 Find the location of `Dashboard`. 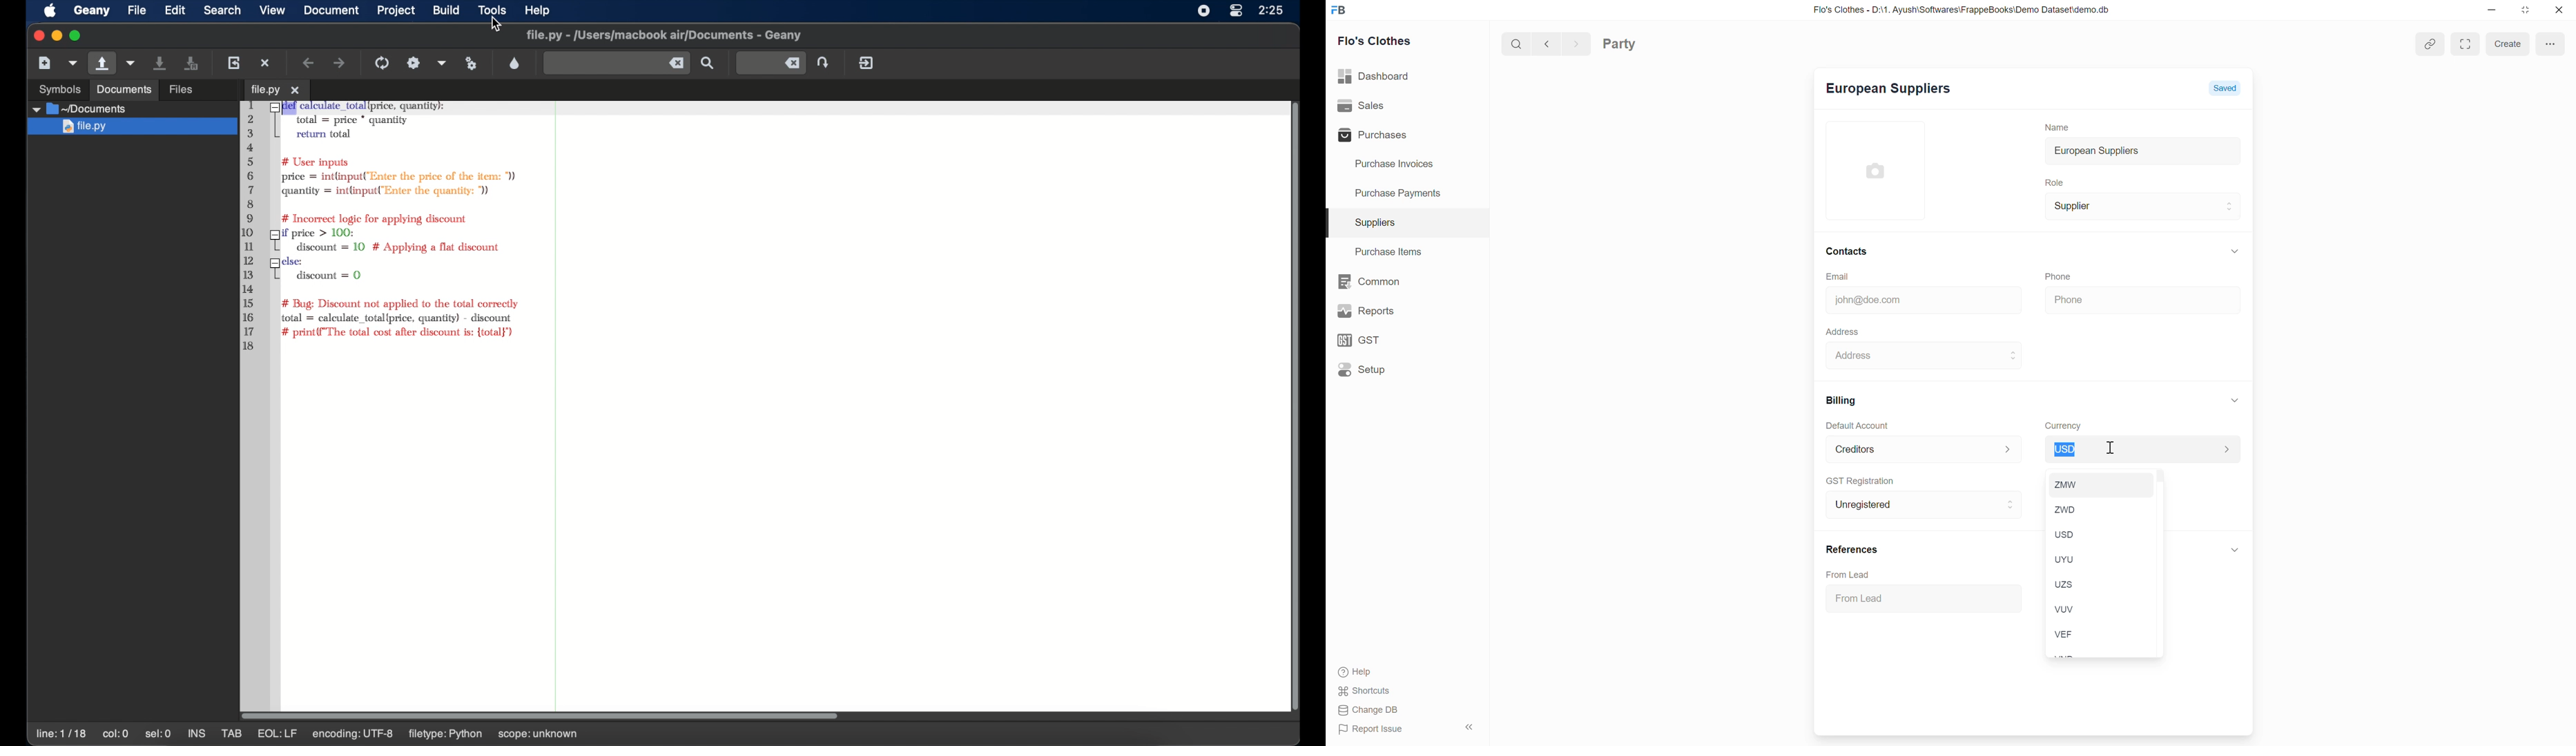

Dashboard is located at coordinates (1374, 72).